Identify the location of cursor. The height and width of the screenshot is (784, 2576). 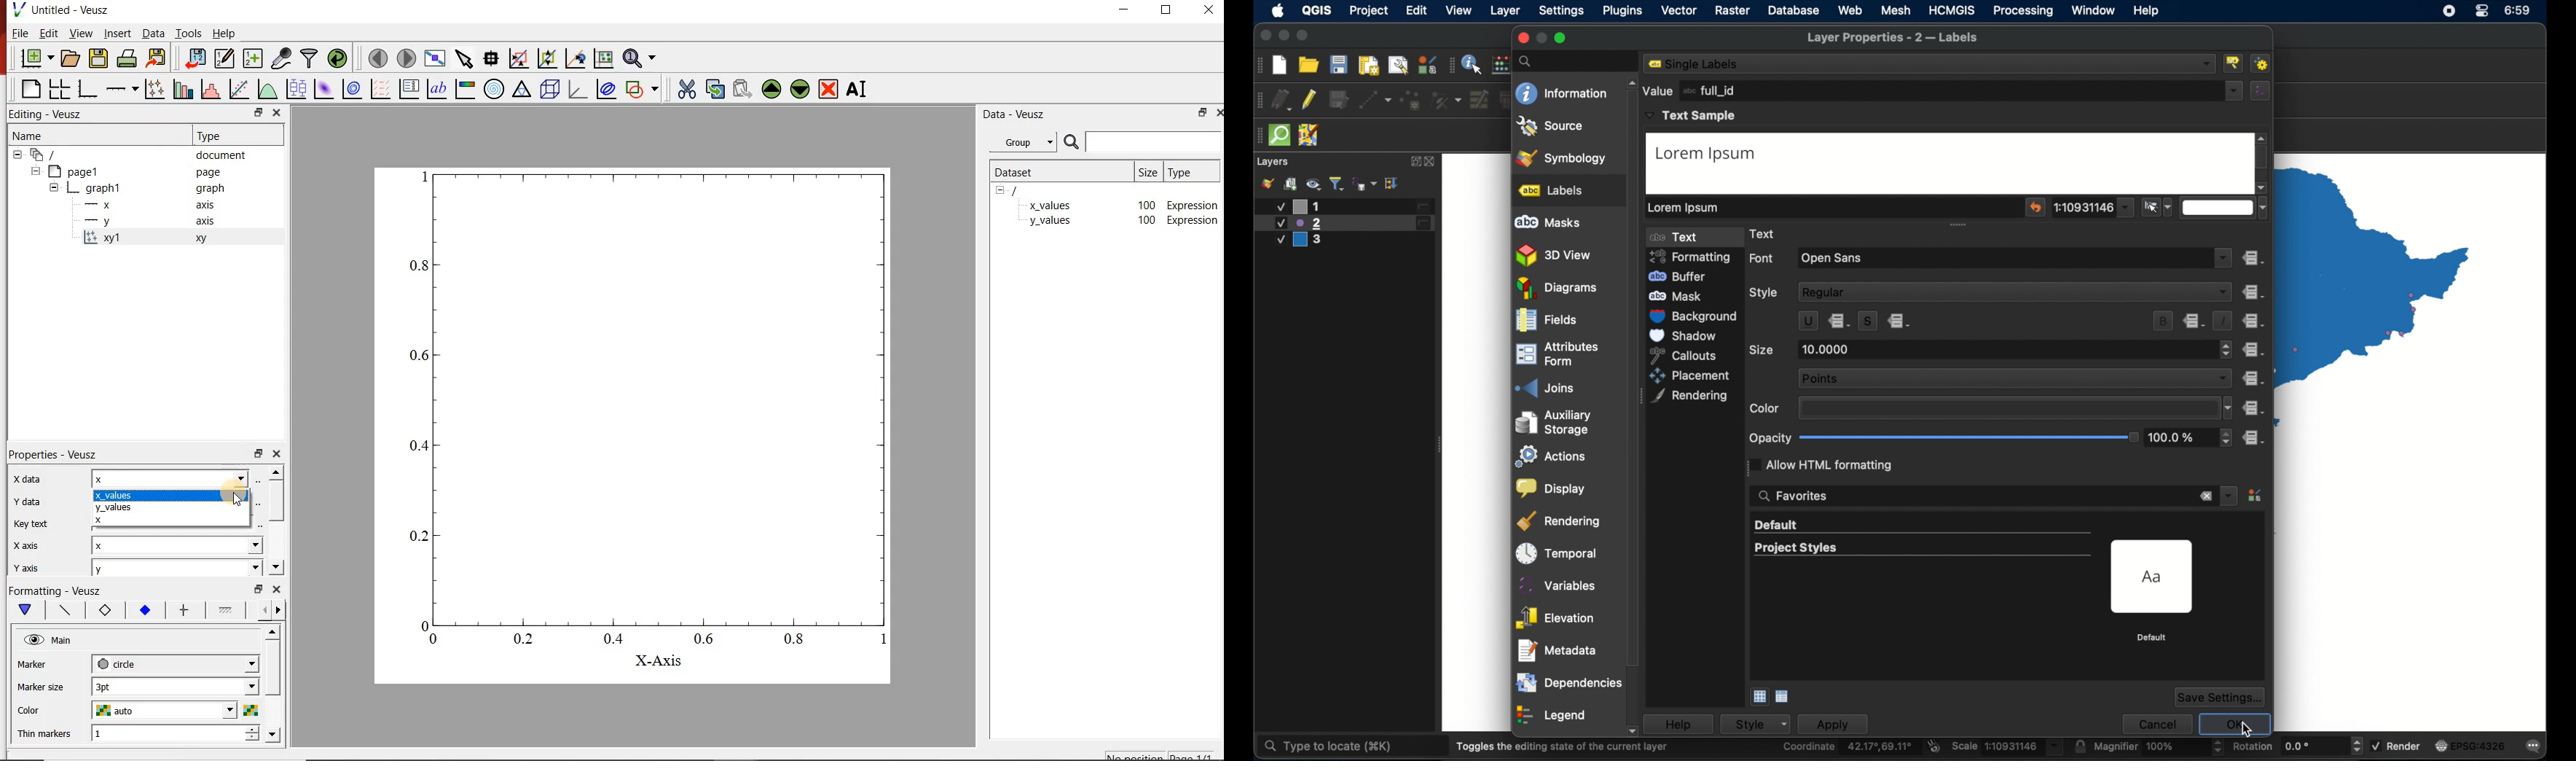
(240, 499).